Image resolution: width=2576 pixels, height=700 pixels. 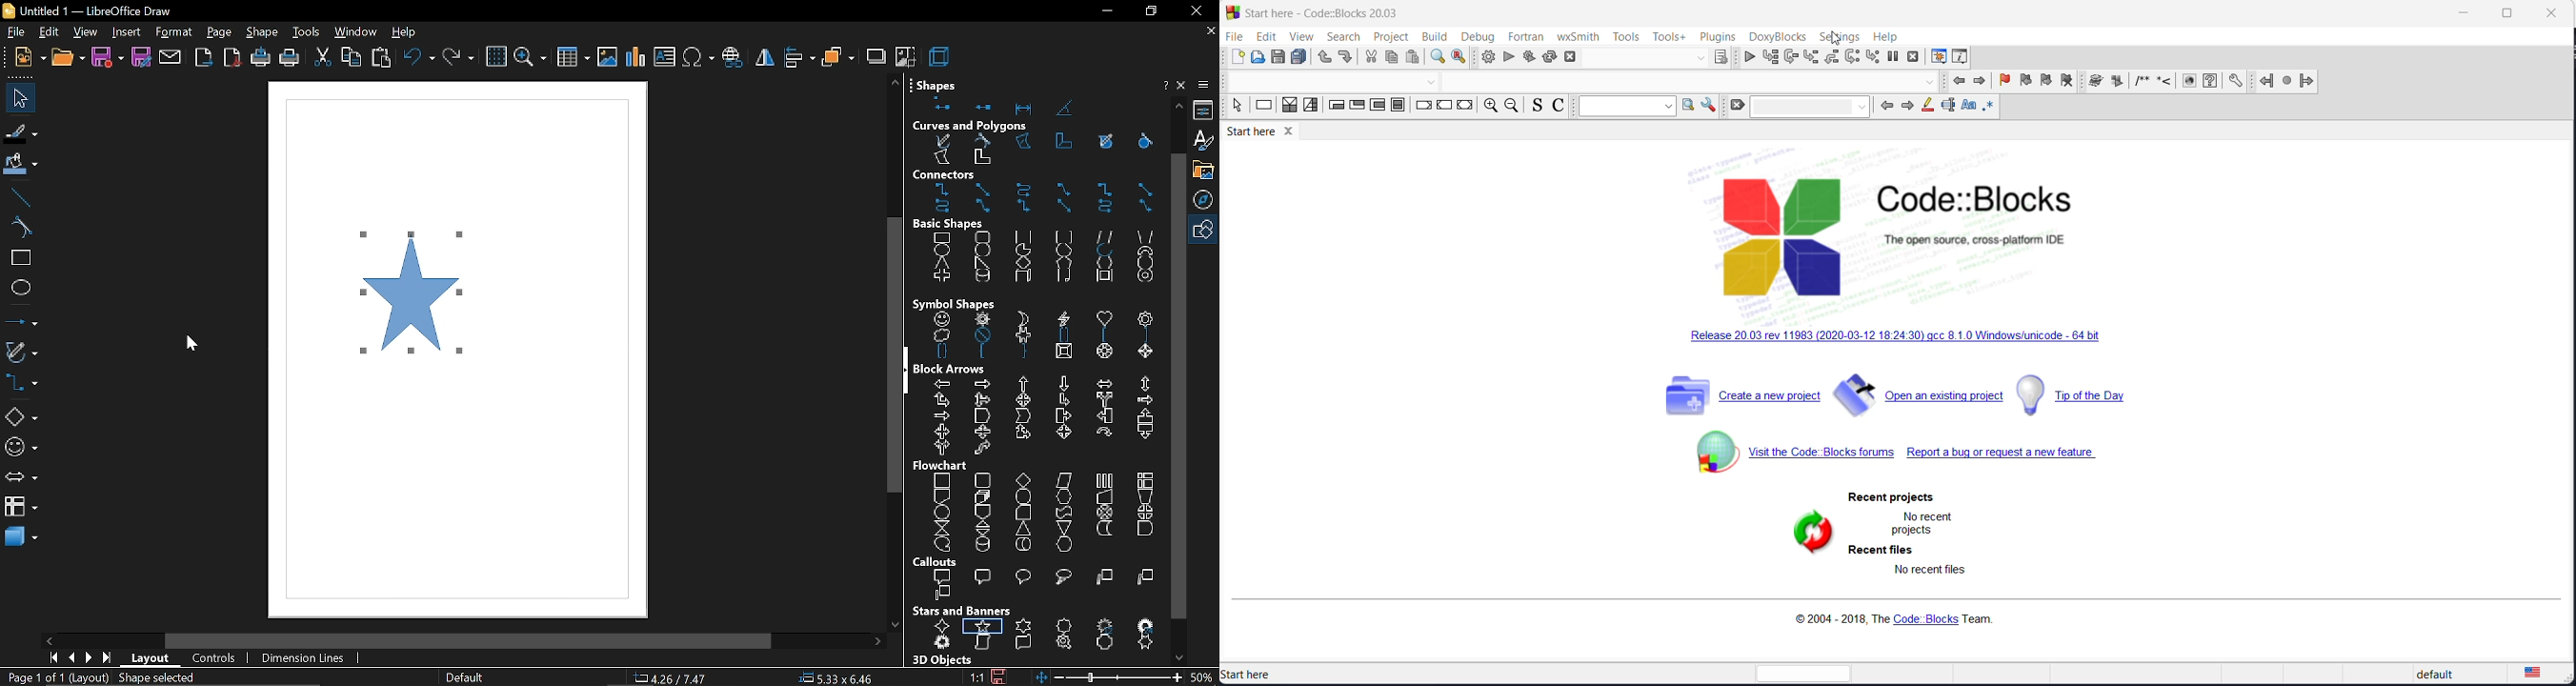 I want to click on code block logo, so click(x=1894, y=238).